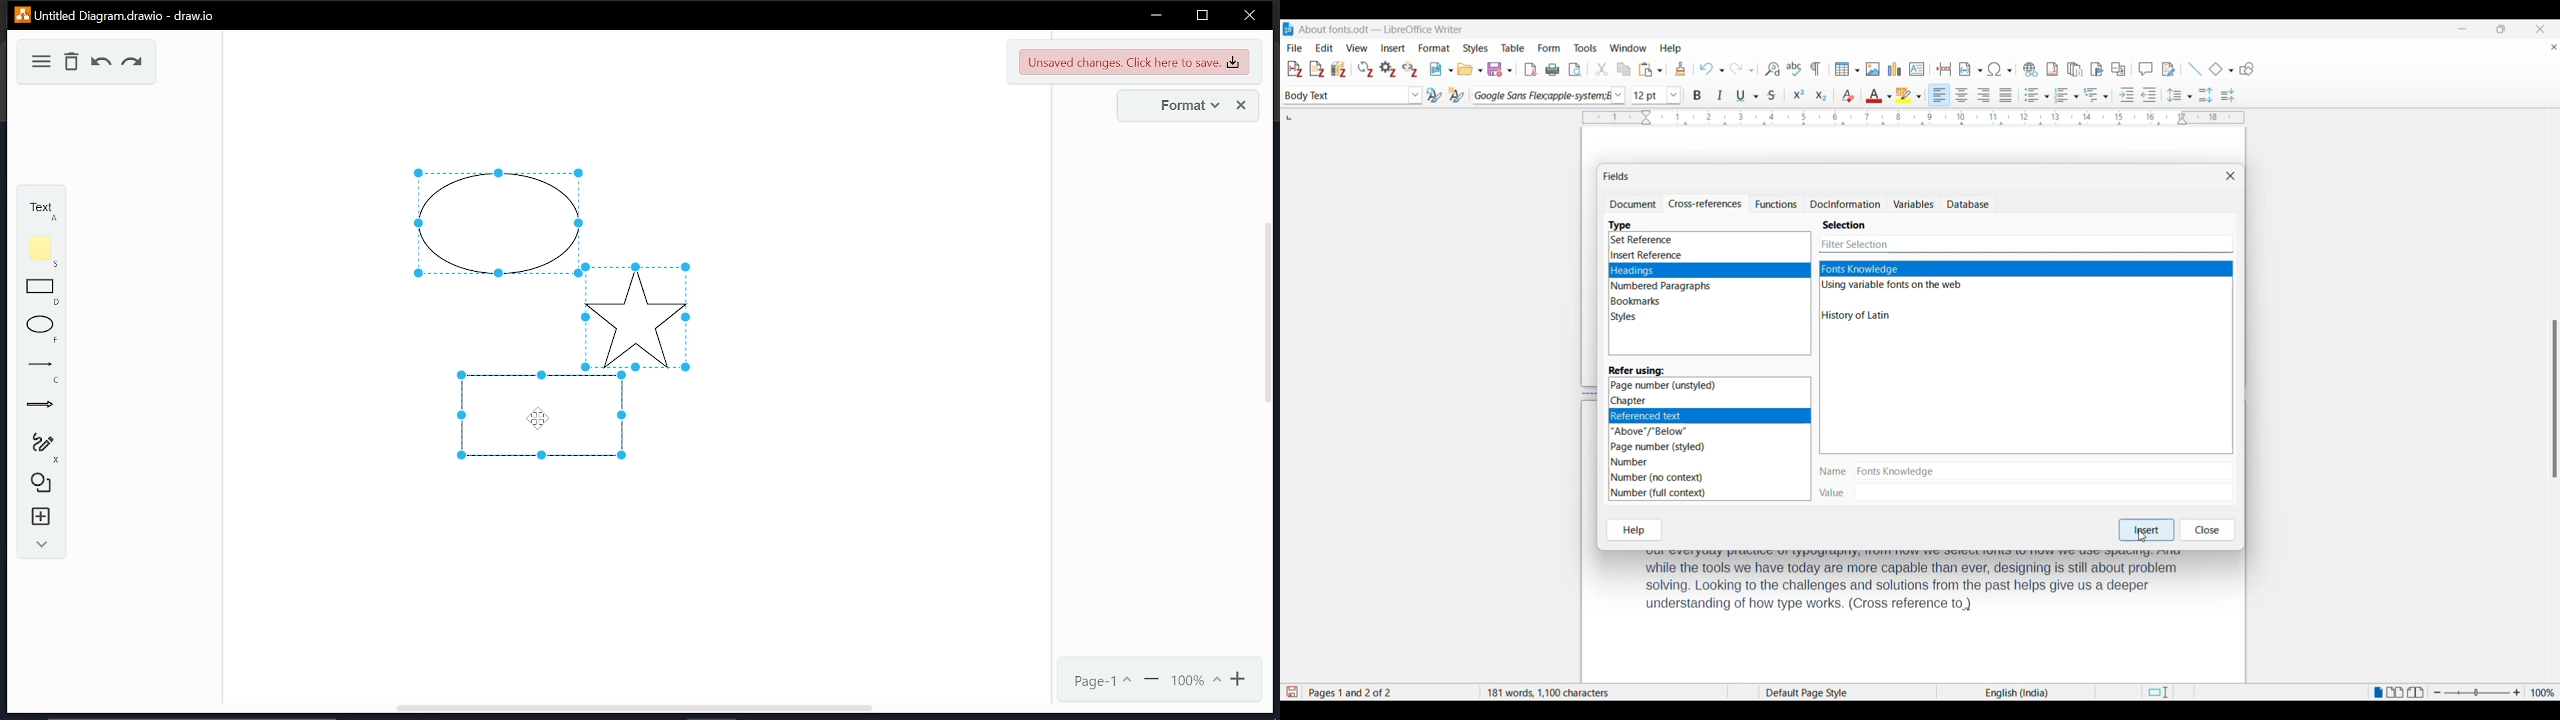 The image size is (2576, 728). Describe the element at coordinates (1241, 679) in the screenshot. I see `zoom in` at that location.